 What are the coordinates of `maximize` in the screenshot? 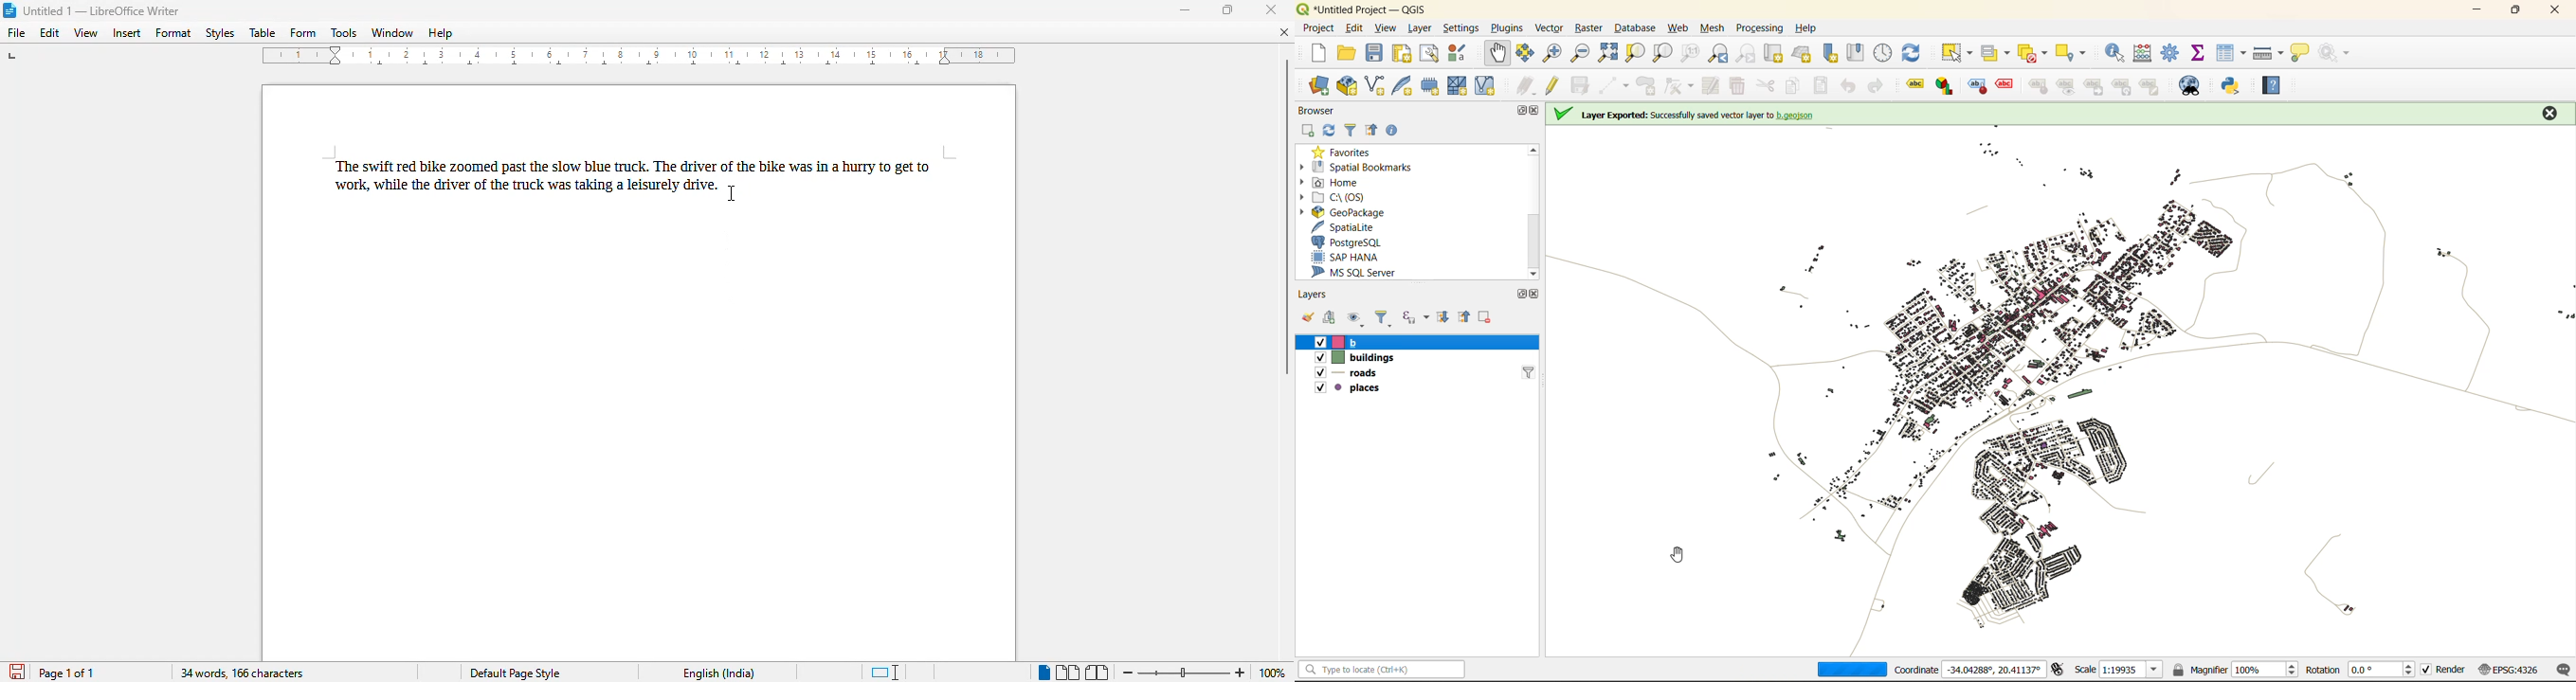 It's located at (1518, 296).